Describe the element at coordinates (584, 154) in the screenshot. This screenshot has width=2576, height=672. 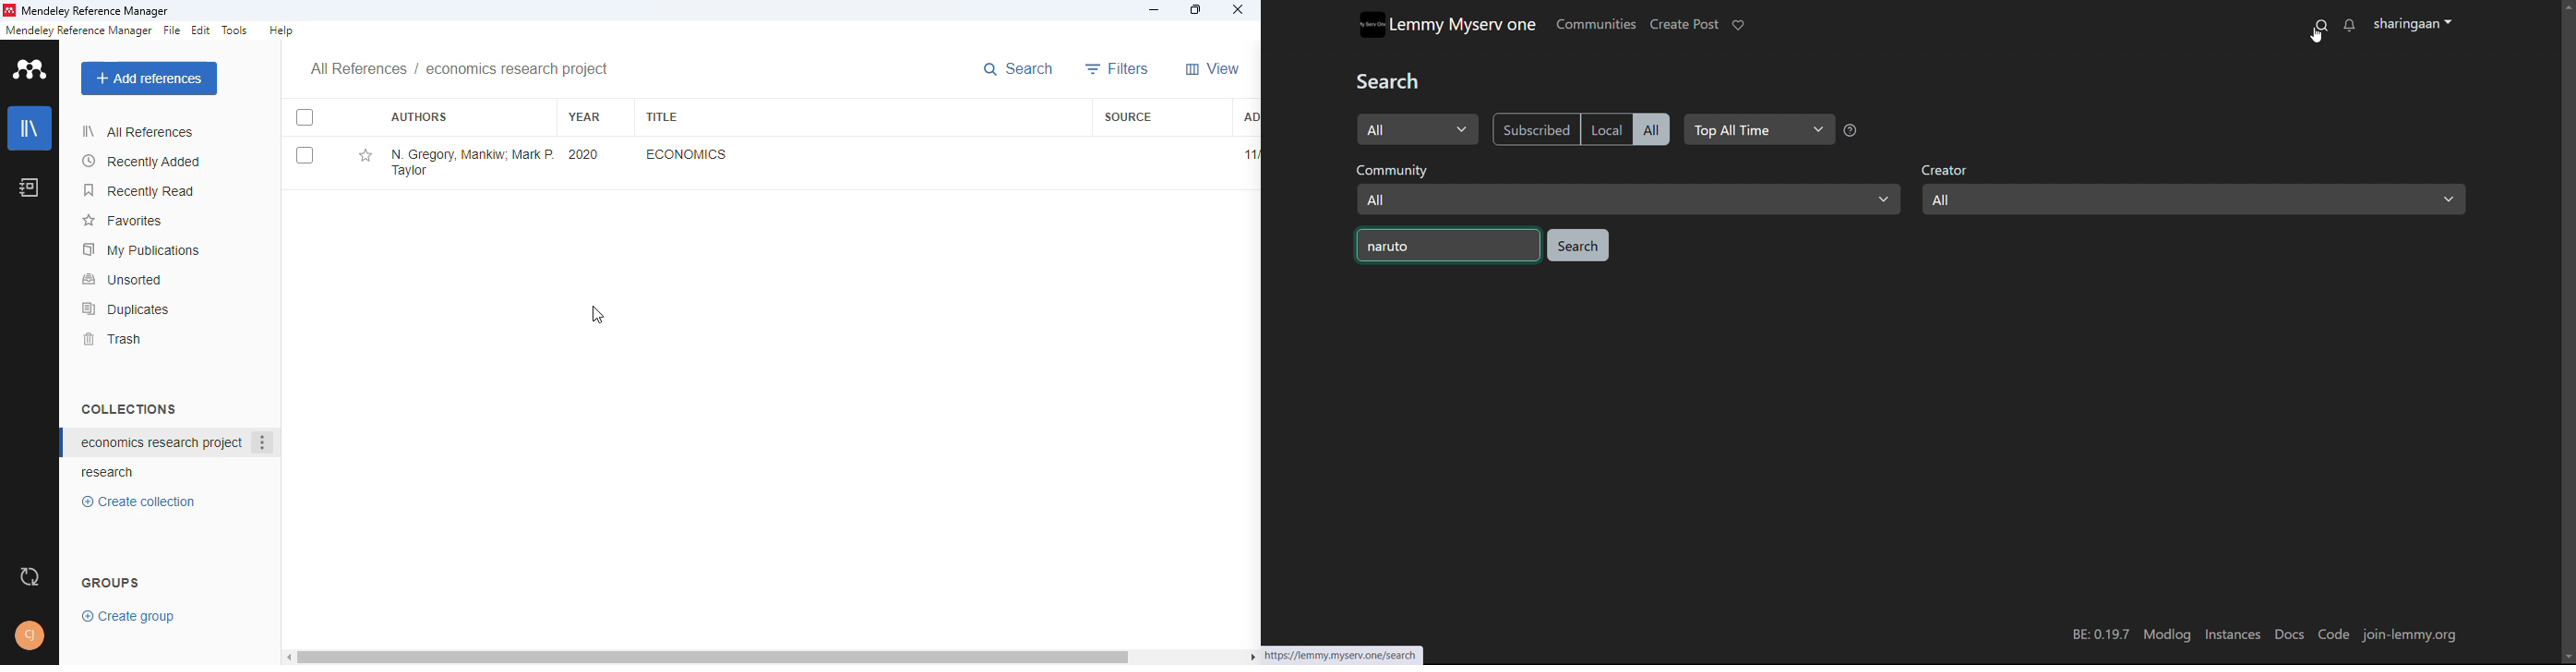
I see `2020` at that location.